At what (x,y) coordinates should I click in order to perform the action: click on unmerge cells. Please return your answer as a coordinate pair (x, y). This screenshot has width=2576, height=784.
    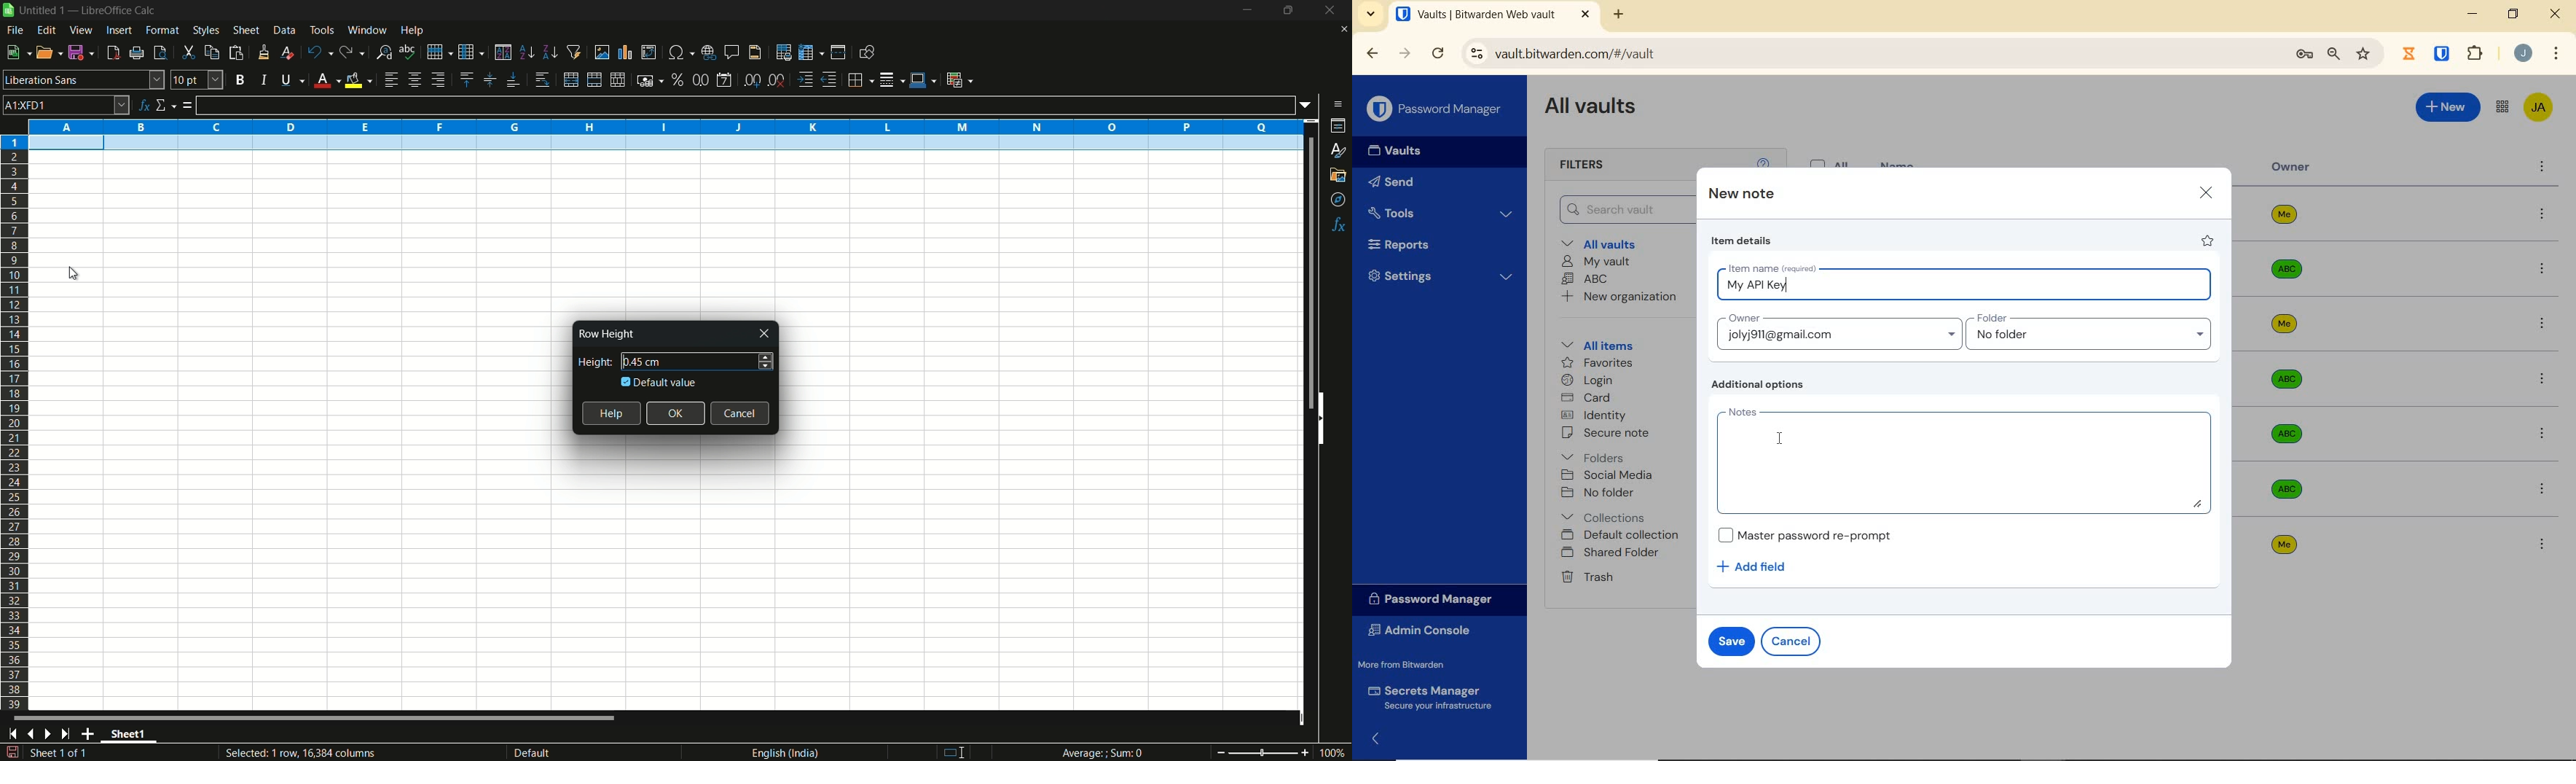
    Looking at the image, I should click on (618, 80).